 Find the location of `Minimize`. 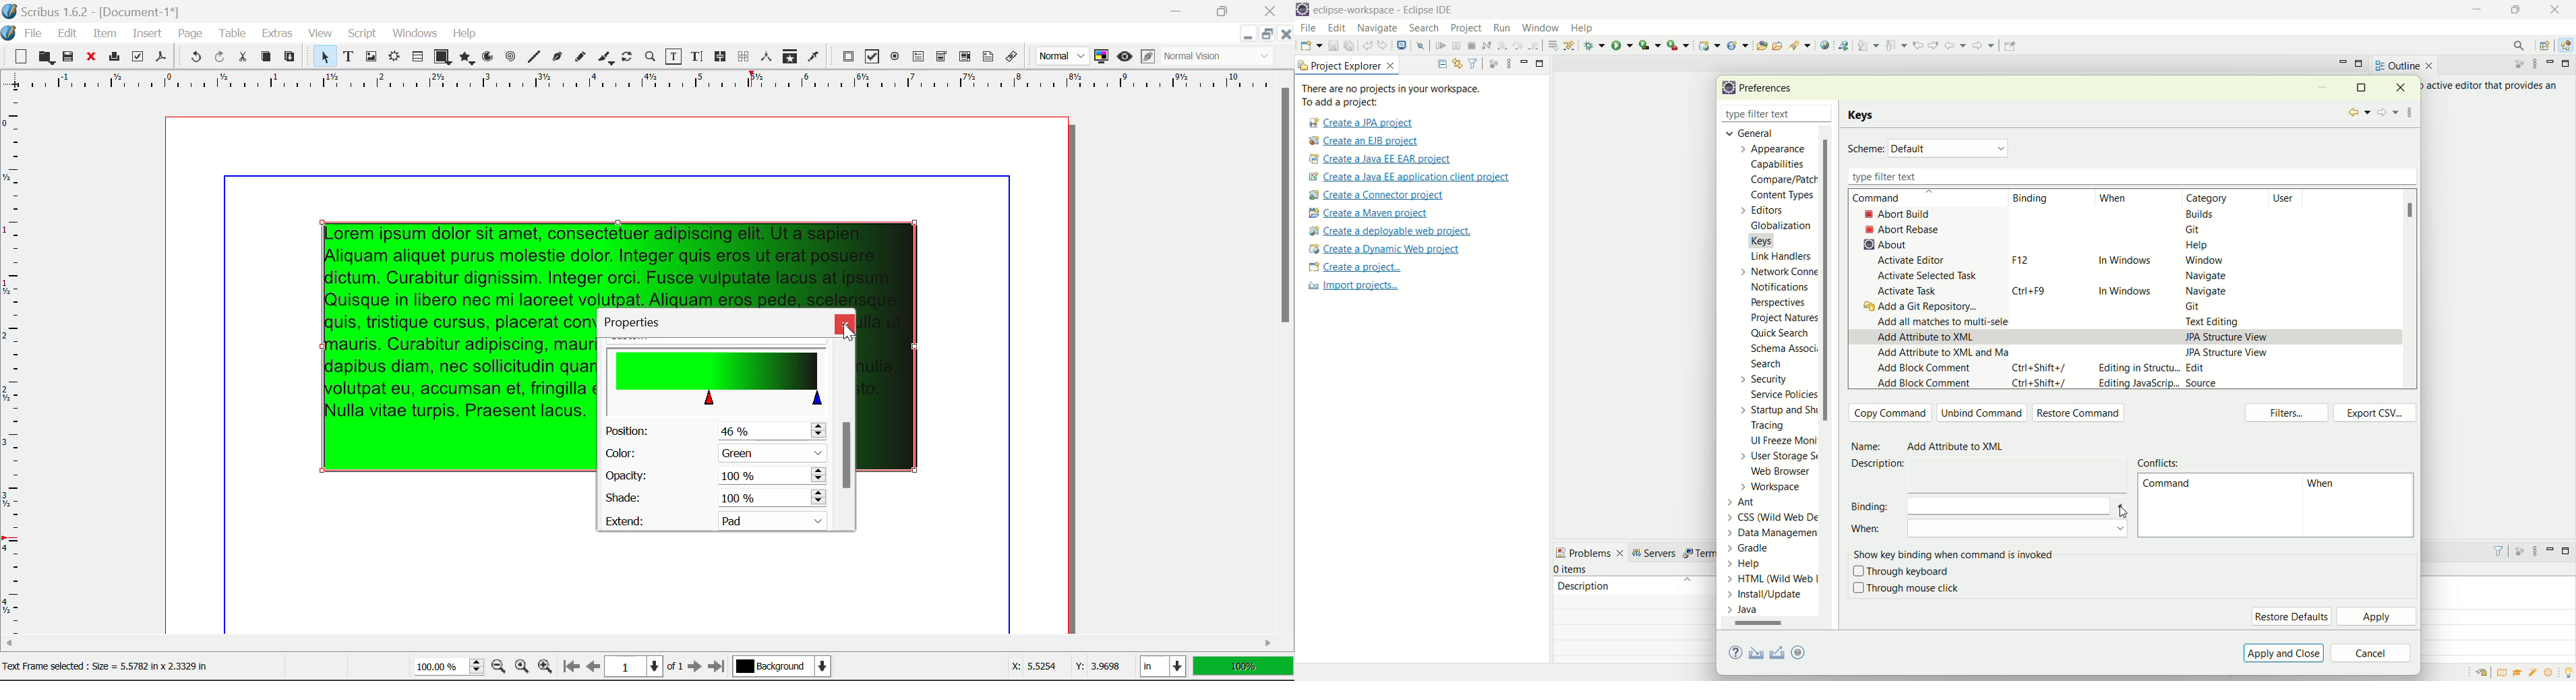

Minimize is located at coordinates (1265, 34).